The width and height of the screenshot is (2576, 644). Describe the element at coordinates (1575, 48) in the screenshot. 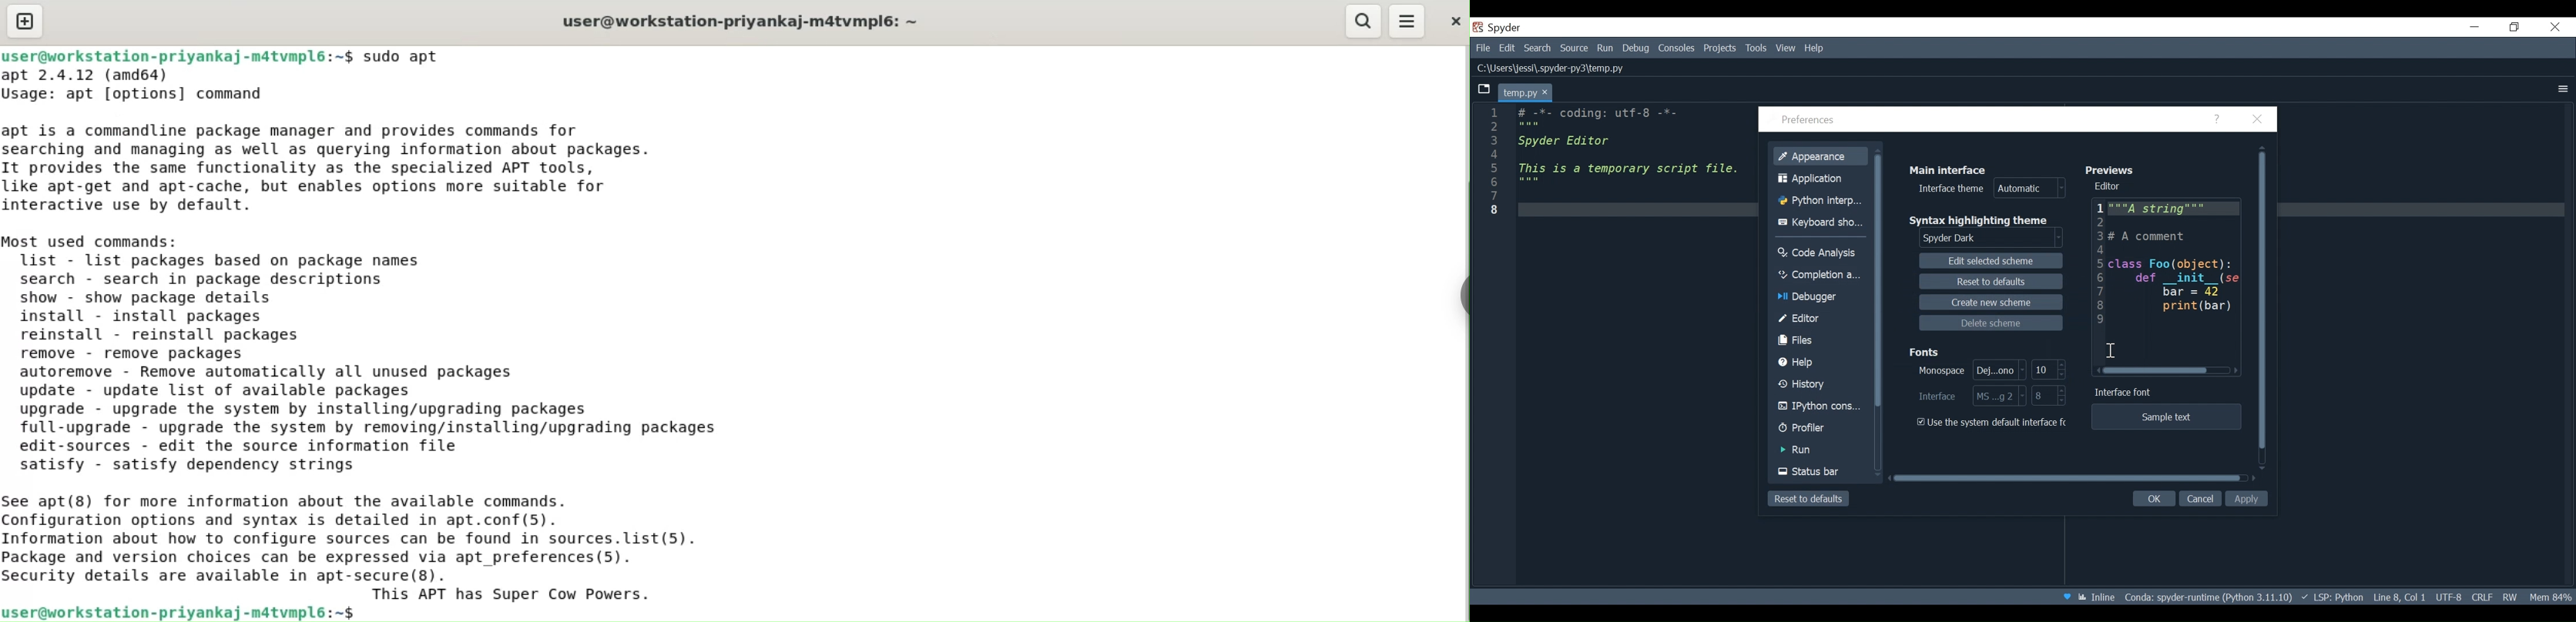

I see `Source` at that location.